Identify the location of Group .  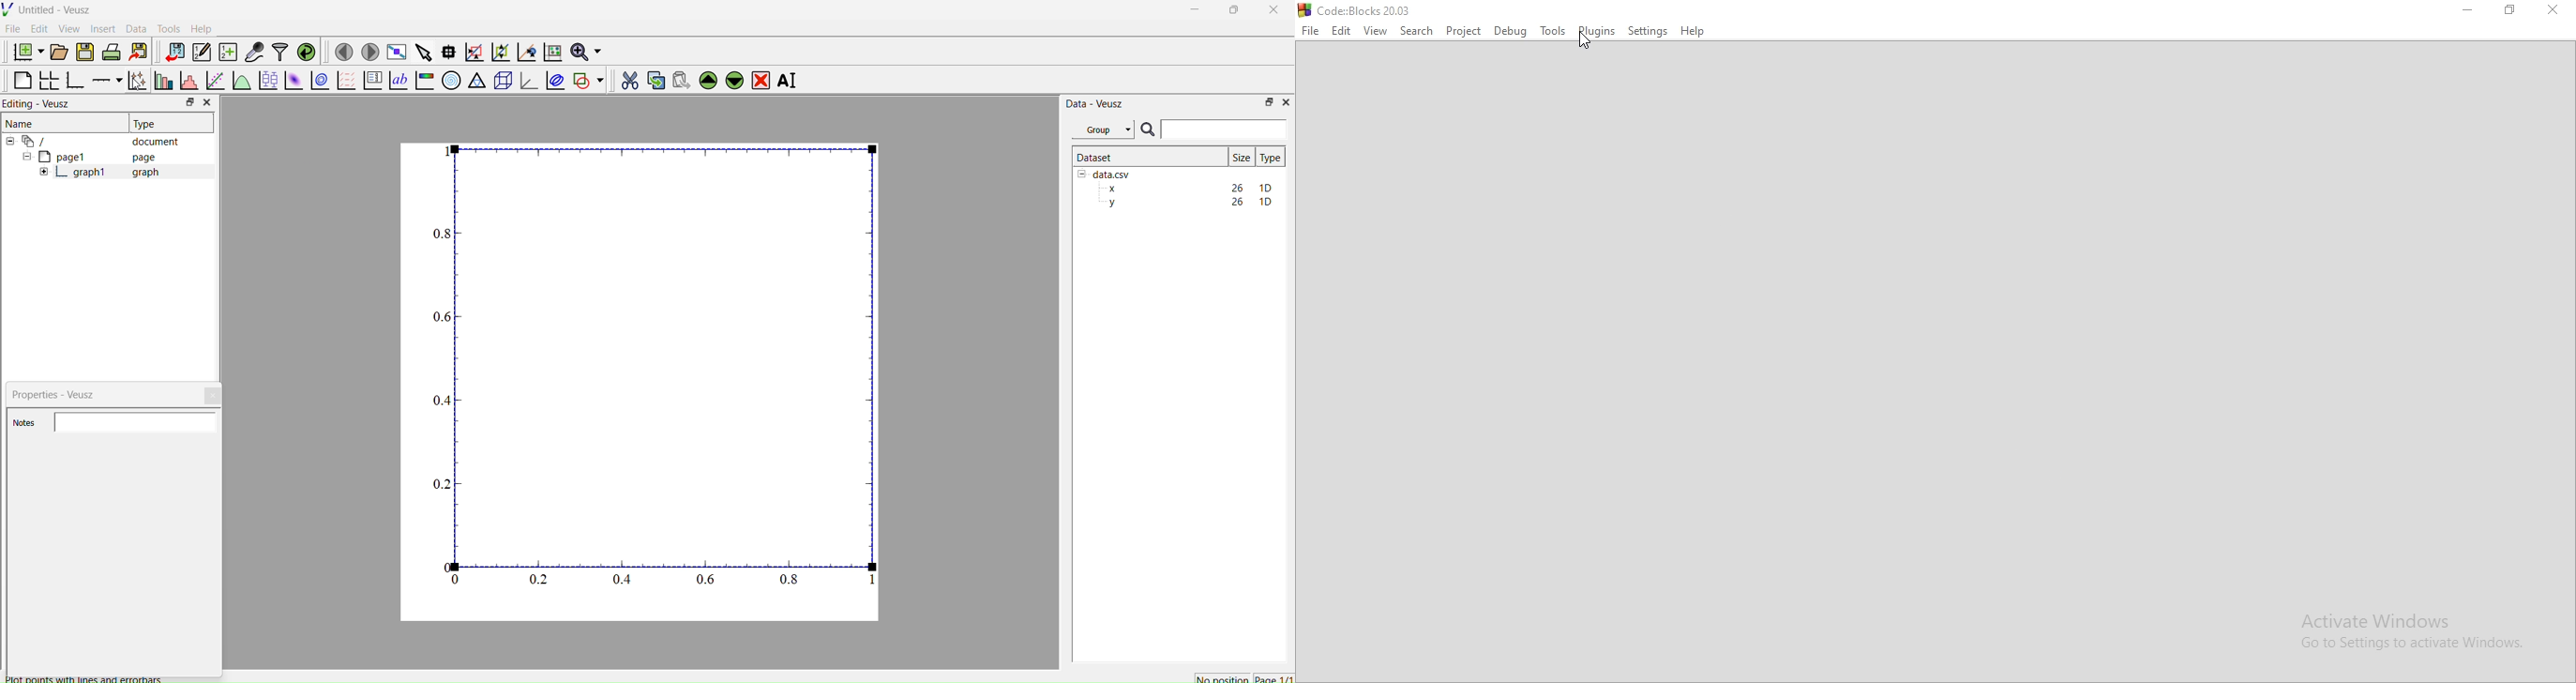
(1102, 130).